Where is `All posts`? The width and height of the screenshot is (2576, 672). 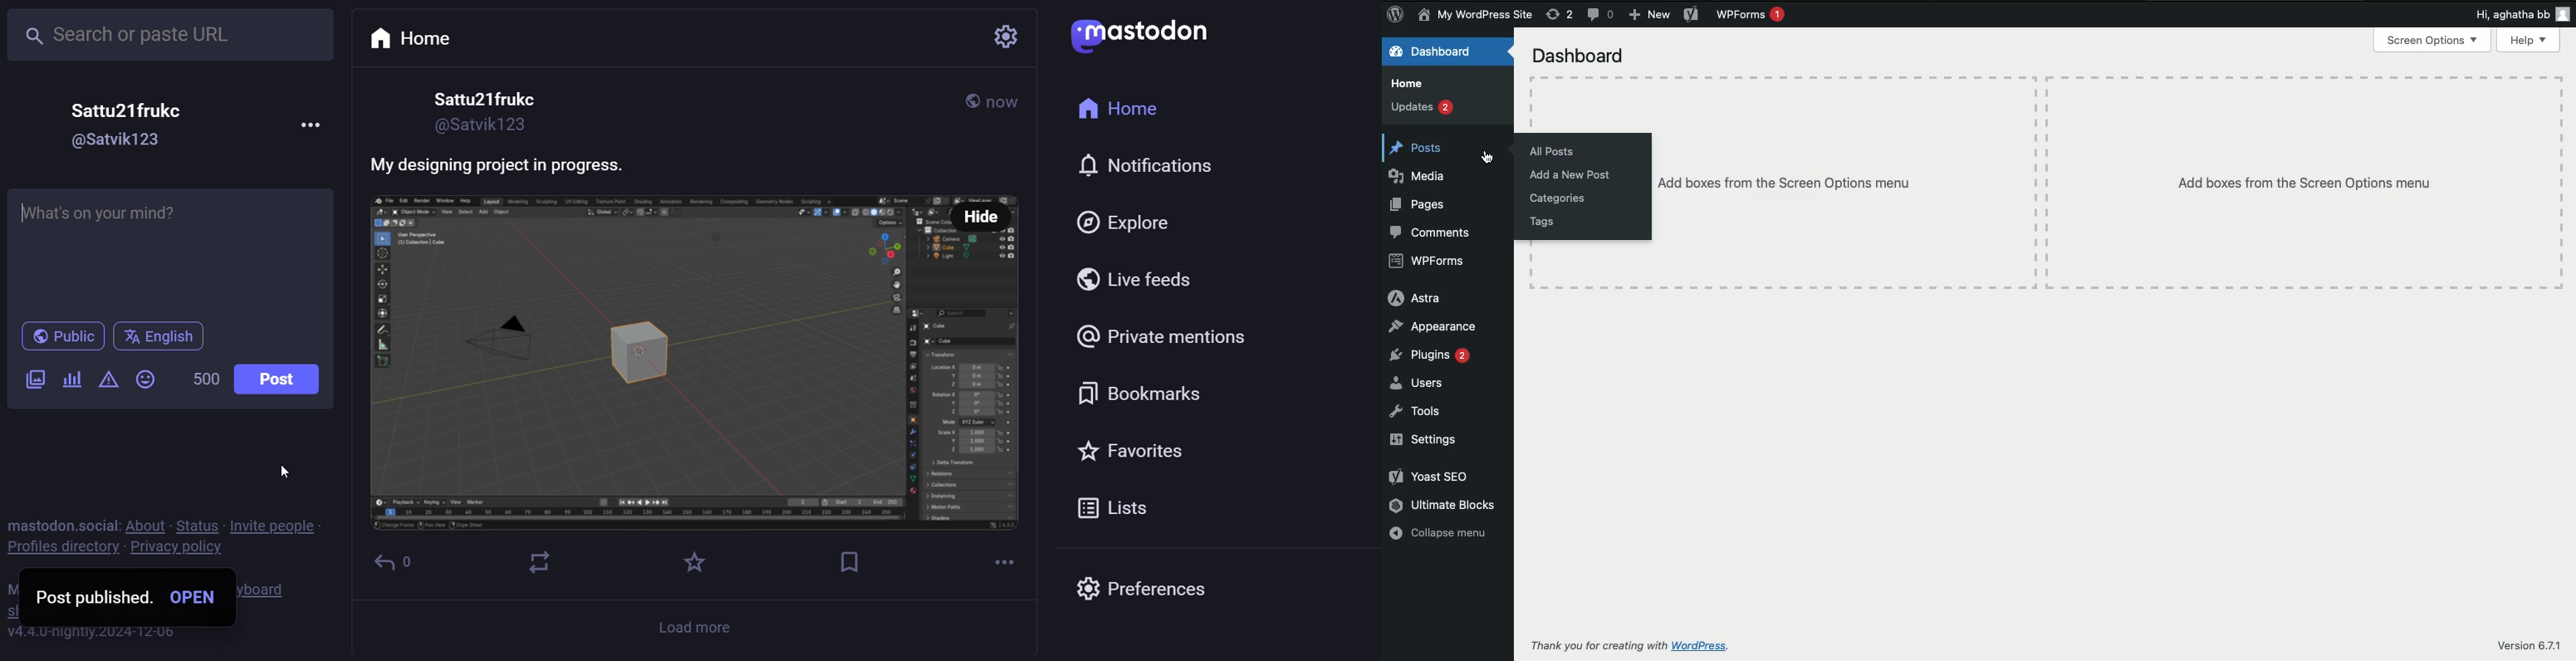 All posts is located at coordinates (1555, 153).